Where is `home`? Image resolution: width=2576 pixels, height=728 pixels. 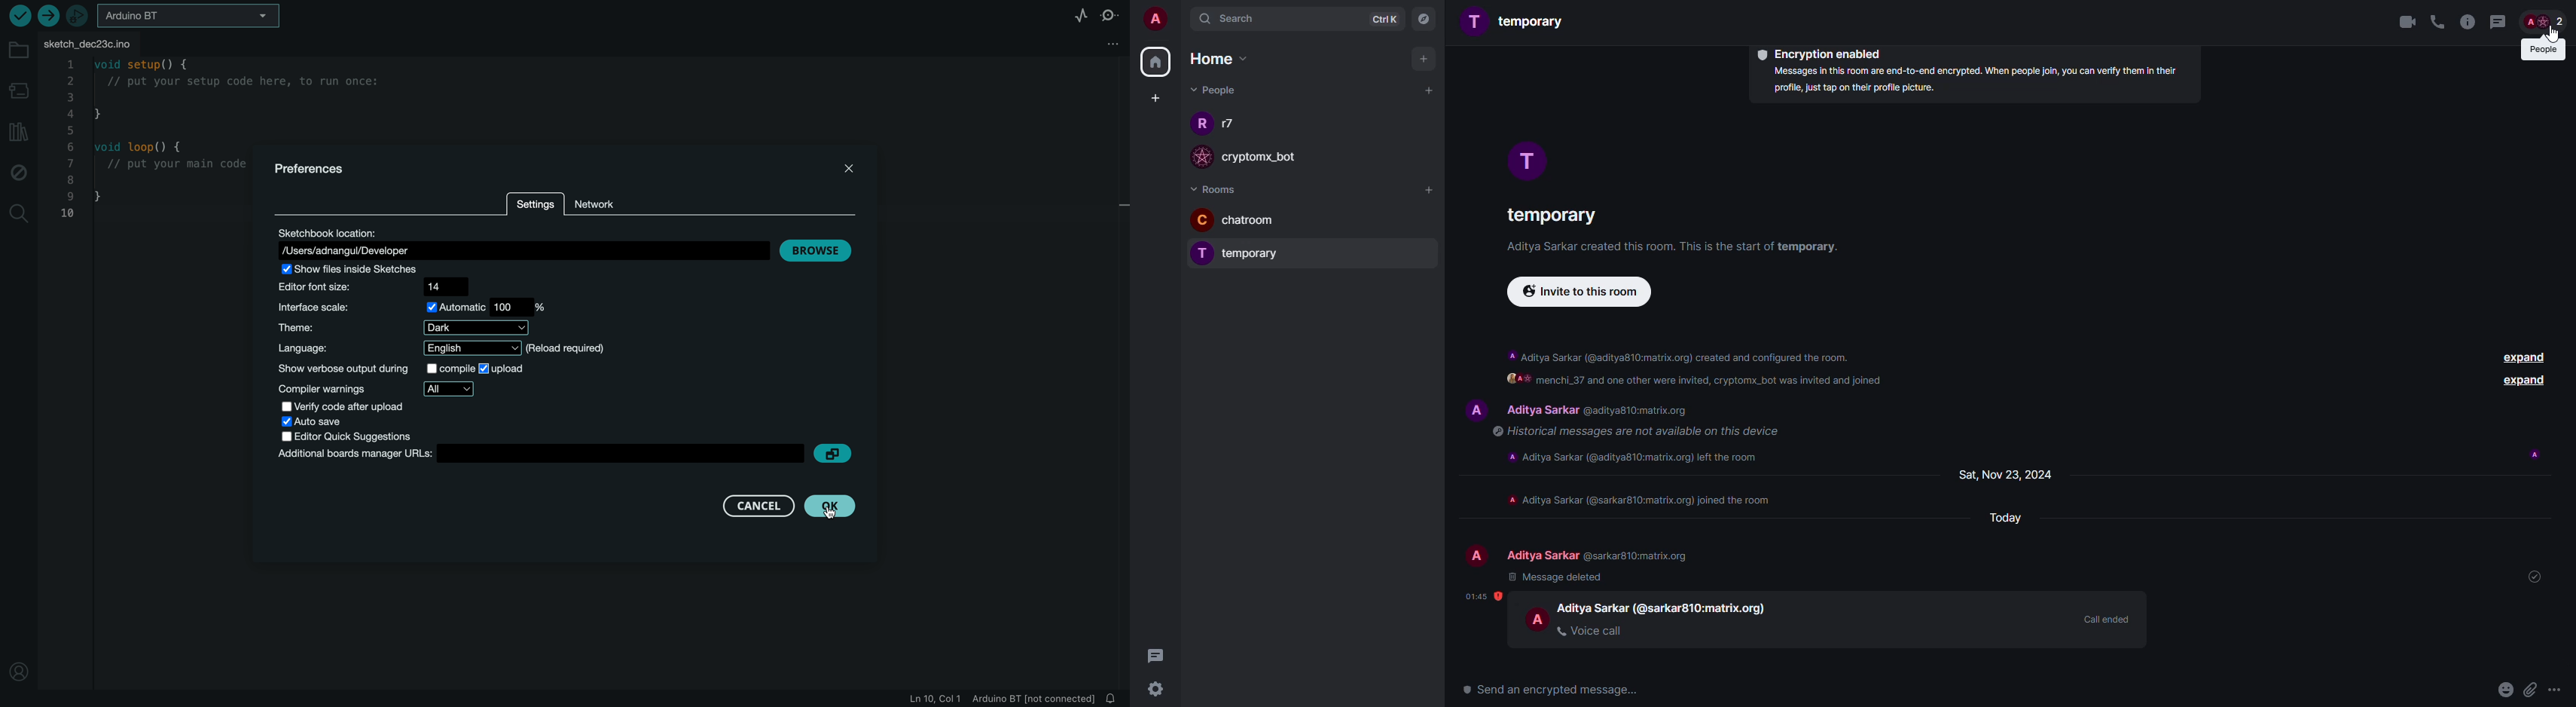 home is located at coordinates (1157, 62).